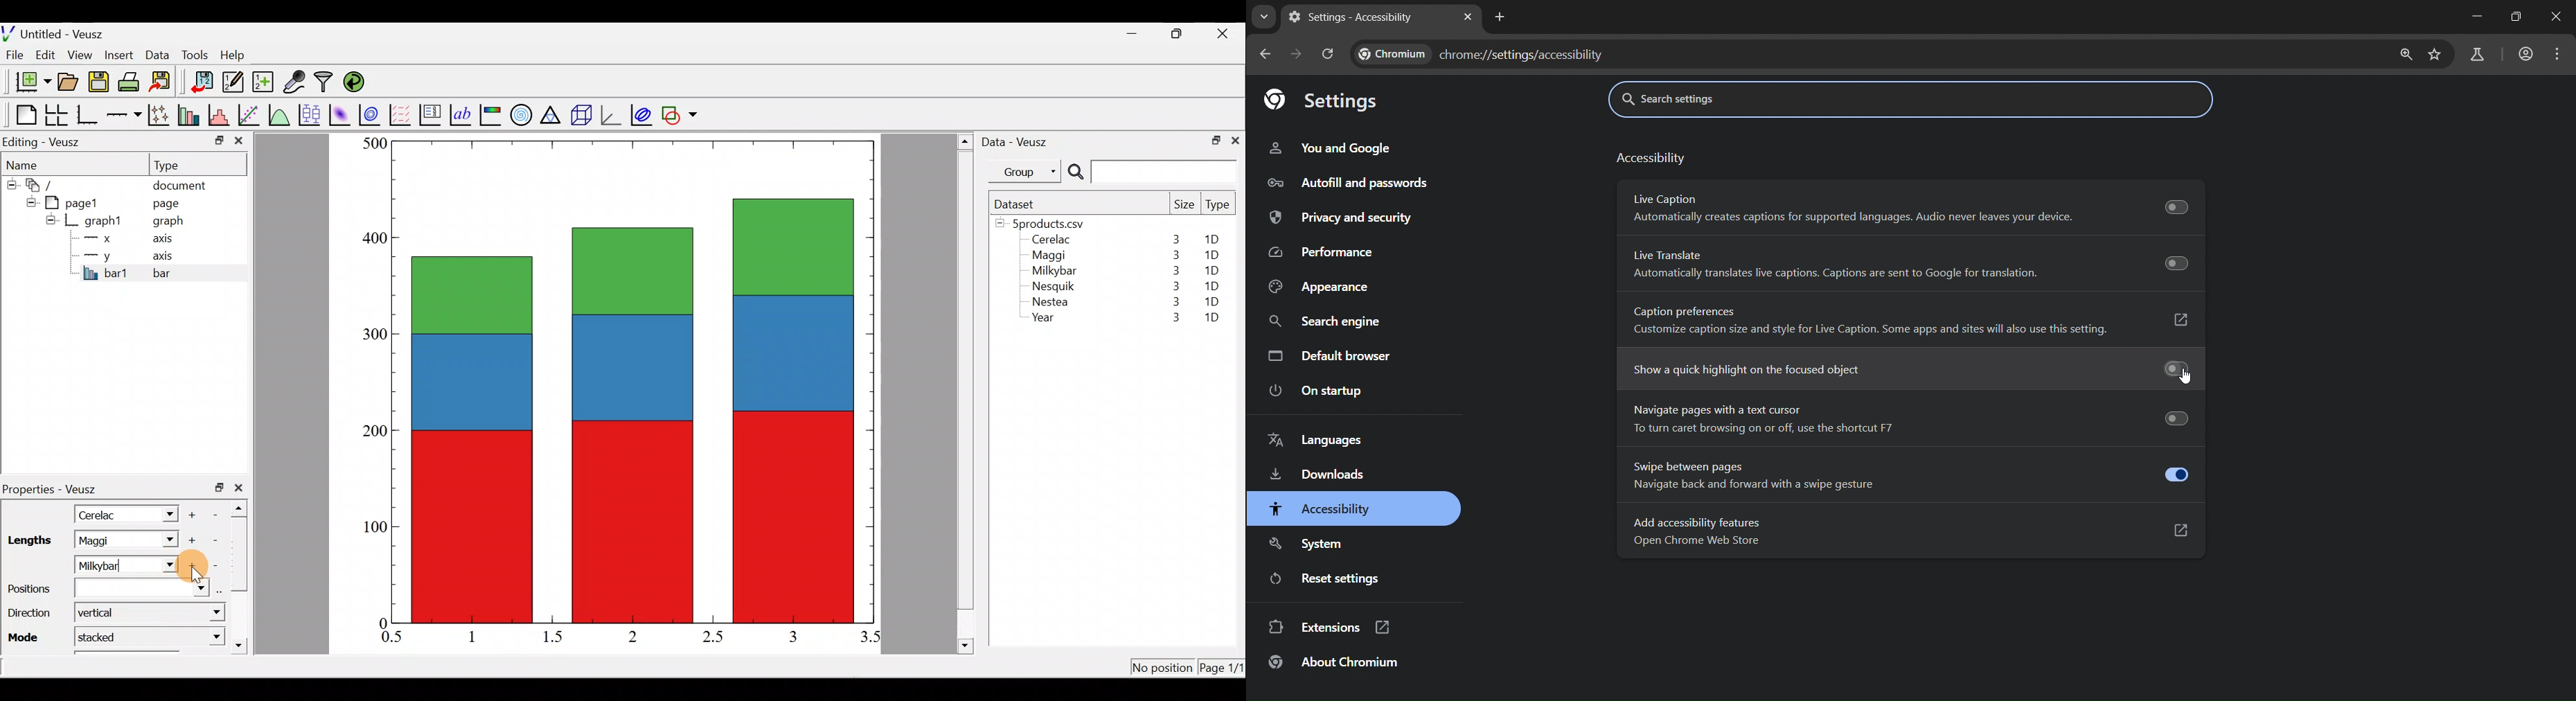 The width and height of the screenshot is (2576, 728). What do you see at coordinates (1786, 476) in the screenshot?
I see `swipe between pages` at bounding box center [1786, 476].